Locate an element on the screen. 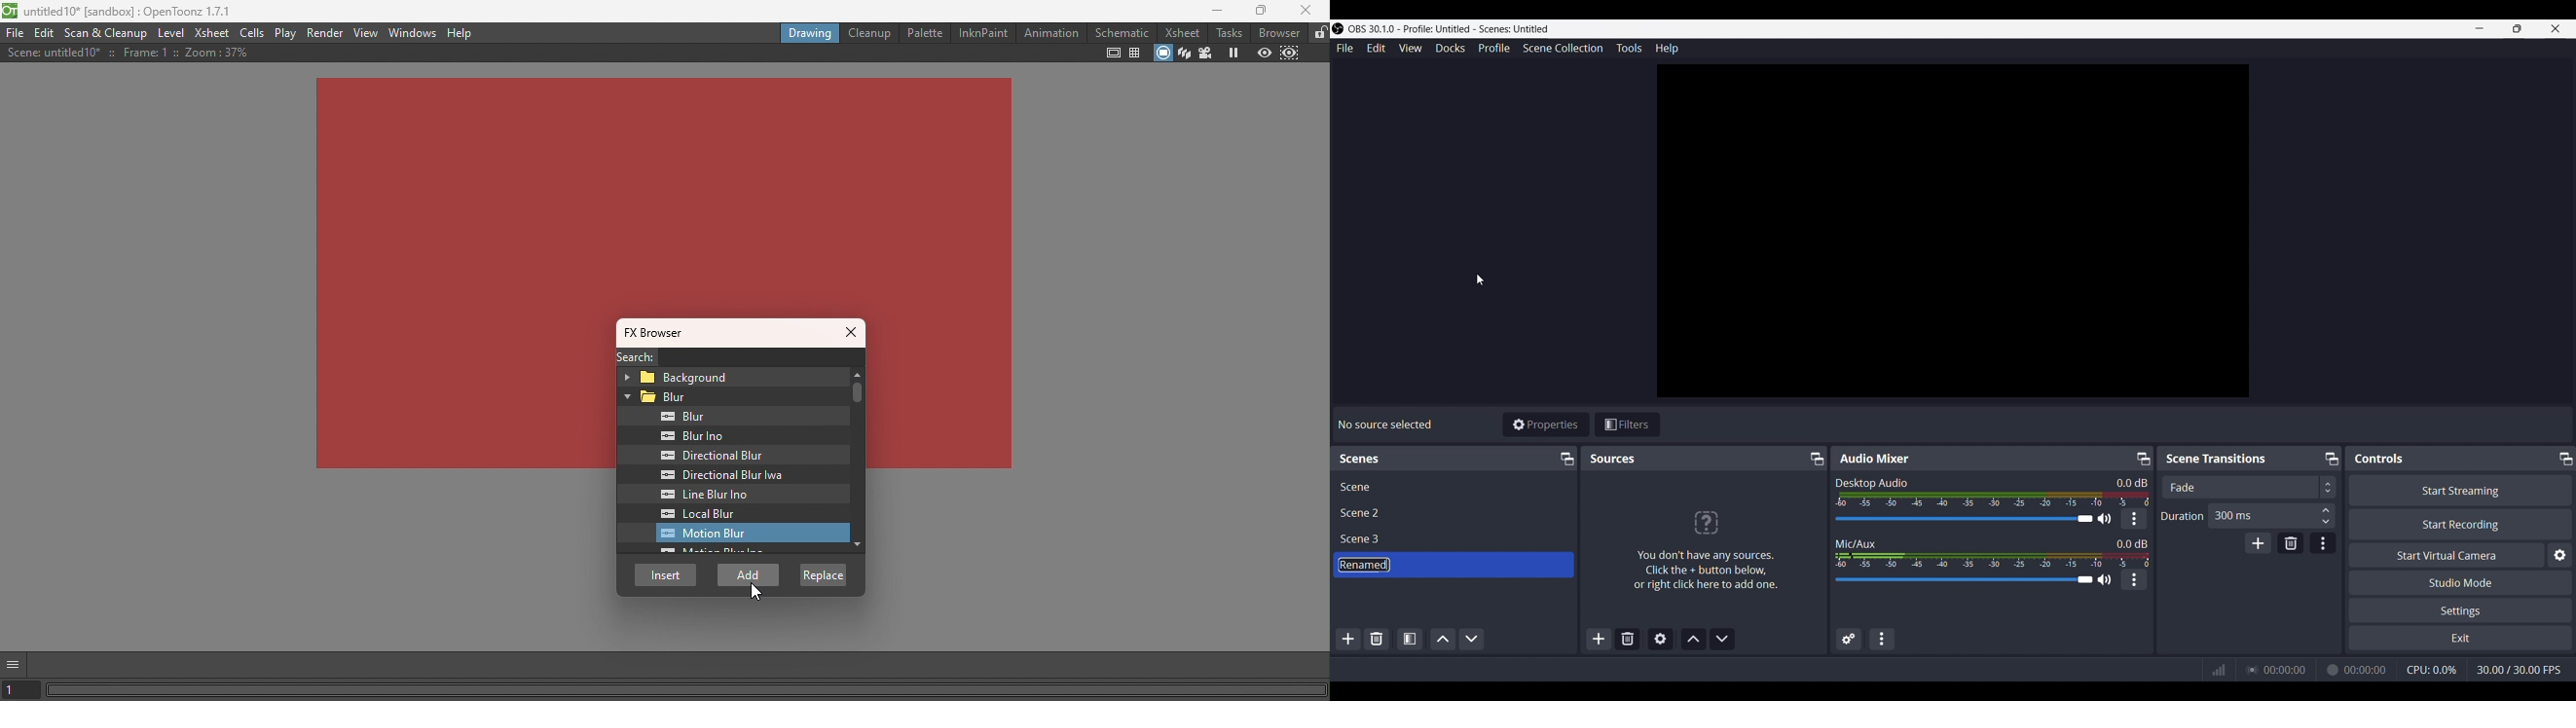  Remove selected scene is located at coordinates (1377, 639).